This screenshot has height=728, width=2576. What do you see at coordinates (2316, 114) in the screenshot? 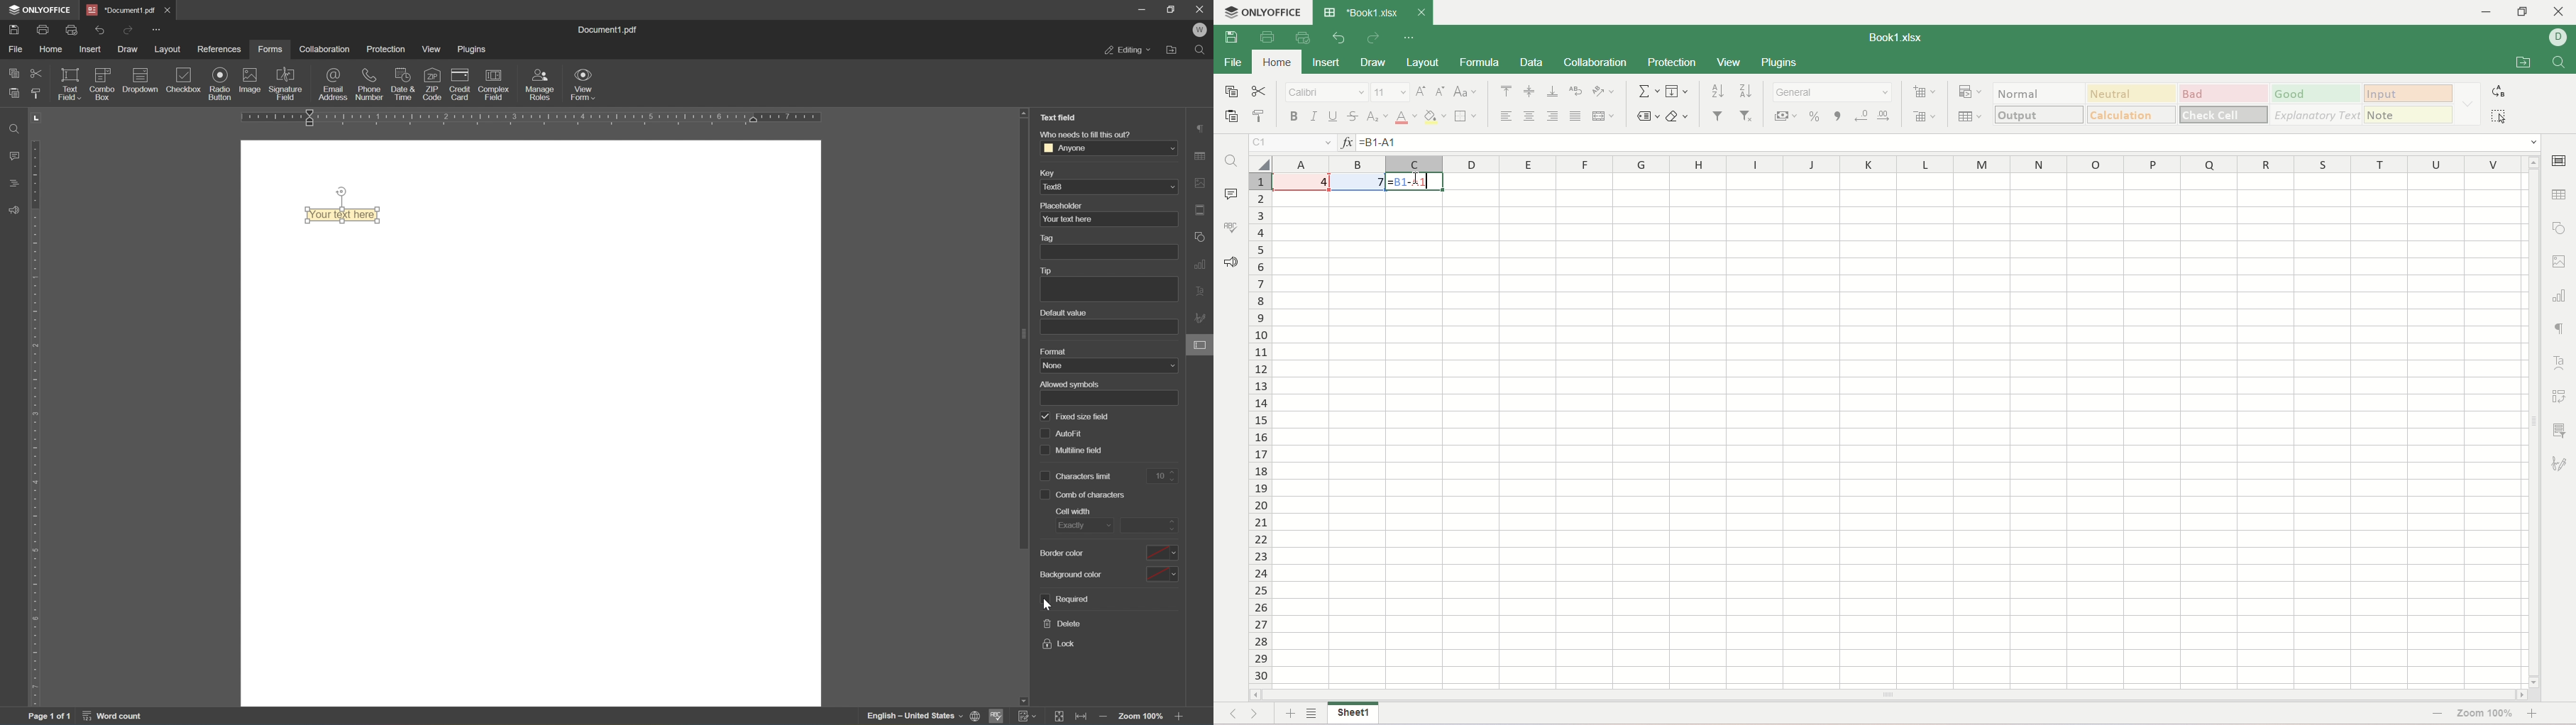
I see `explanatory text` at bounding box center [2316, 114].